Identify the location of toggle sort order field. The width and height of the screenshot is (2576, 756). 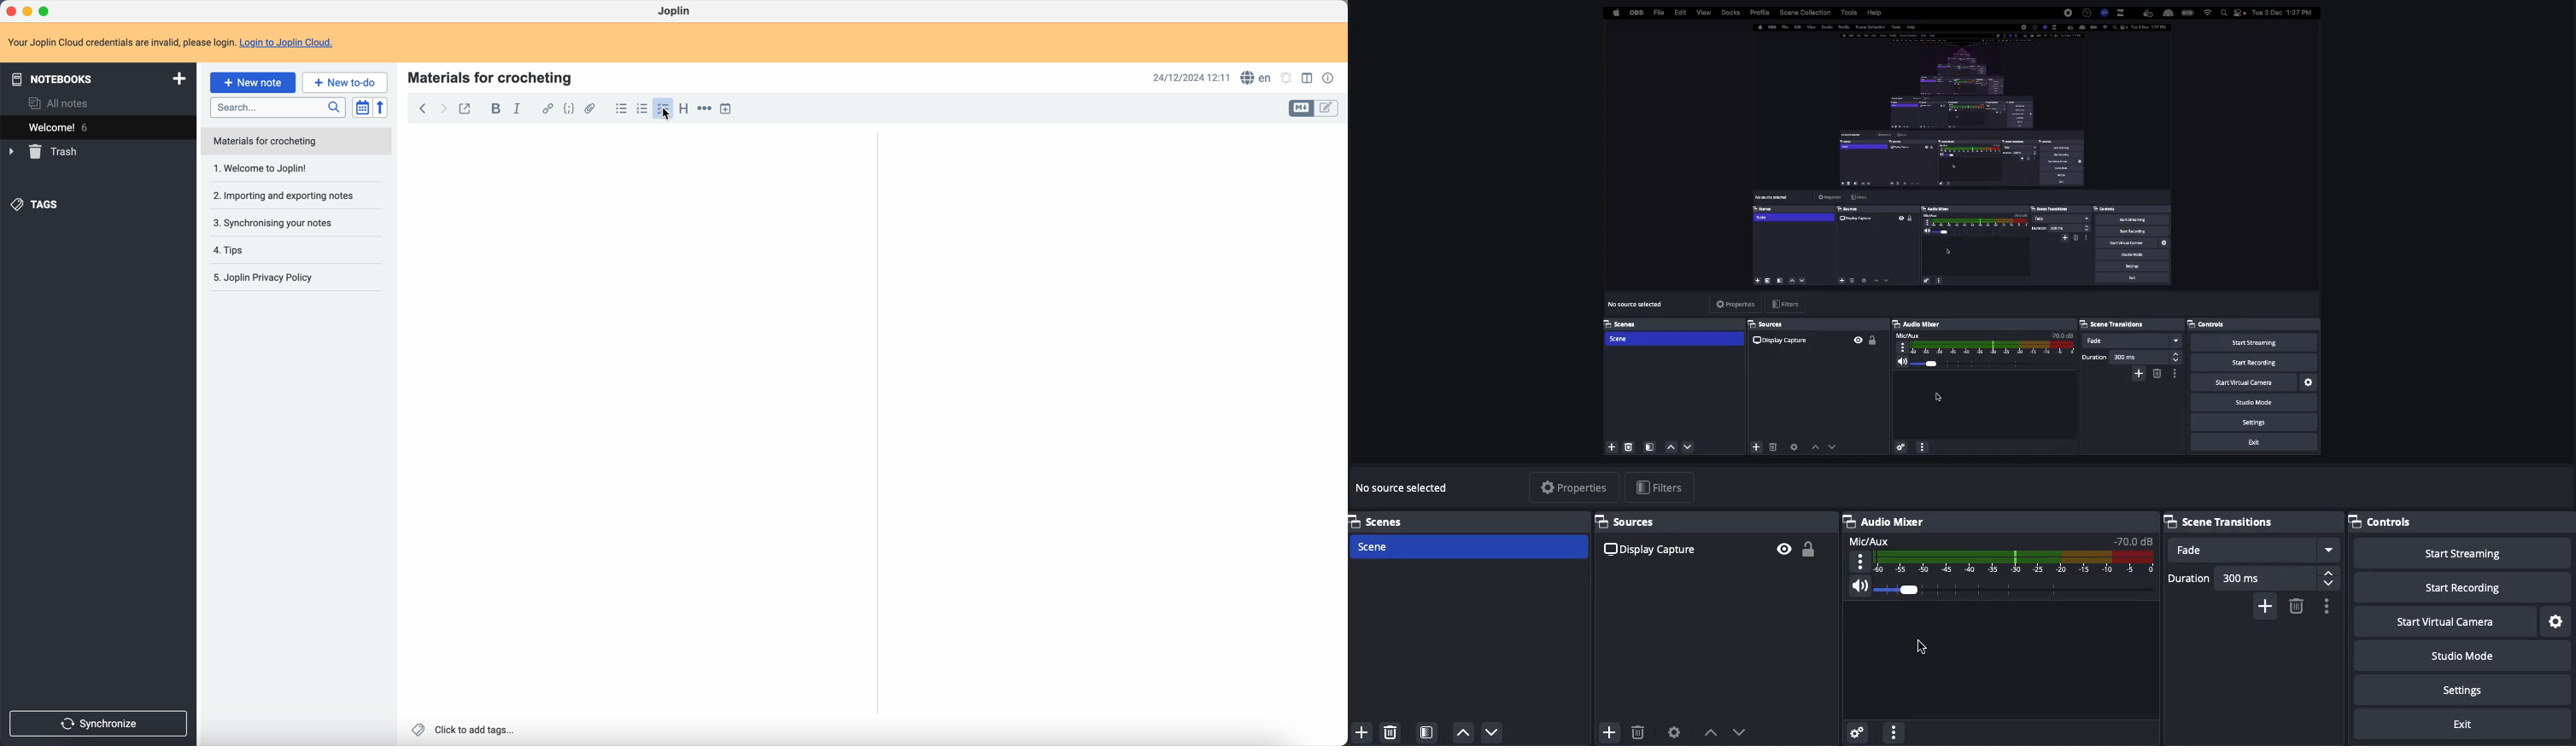
(363, 107).